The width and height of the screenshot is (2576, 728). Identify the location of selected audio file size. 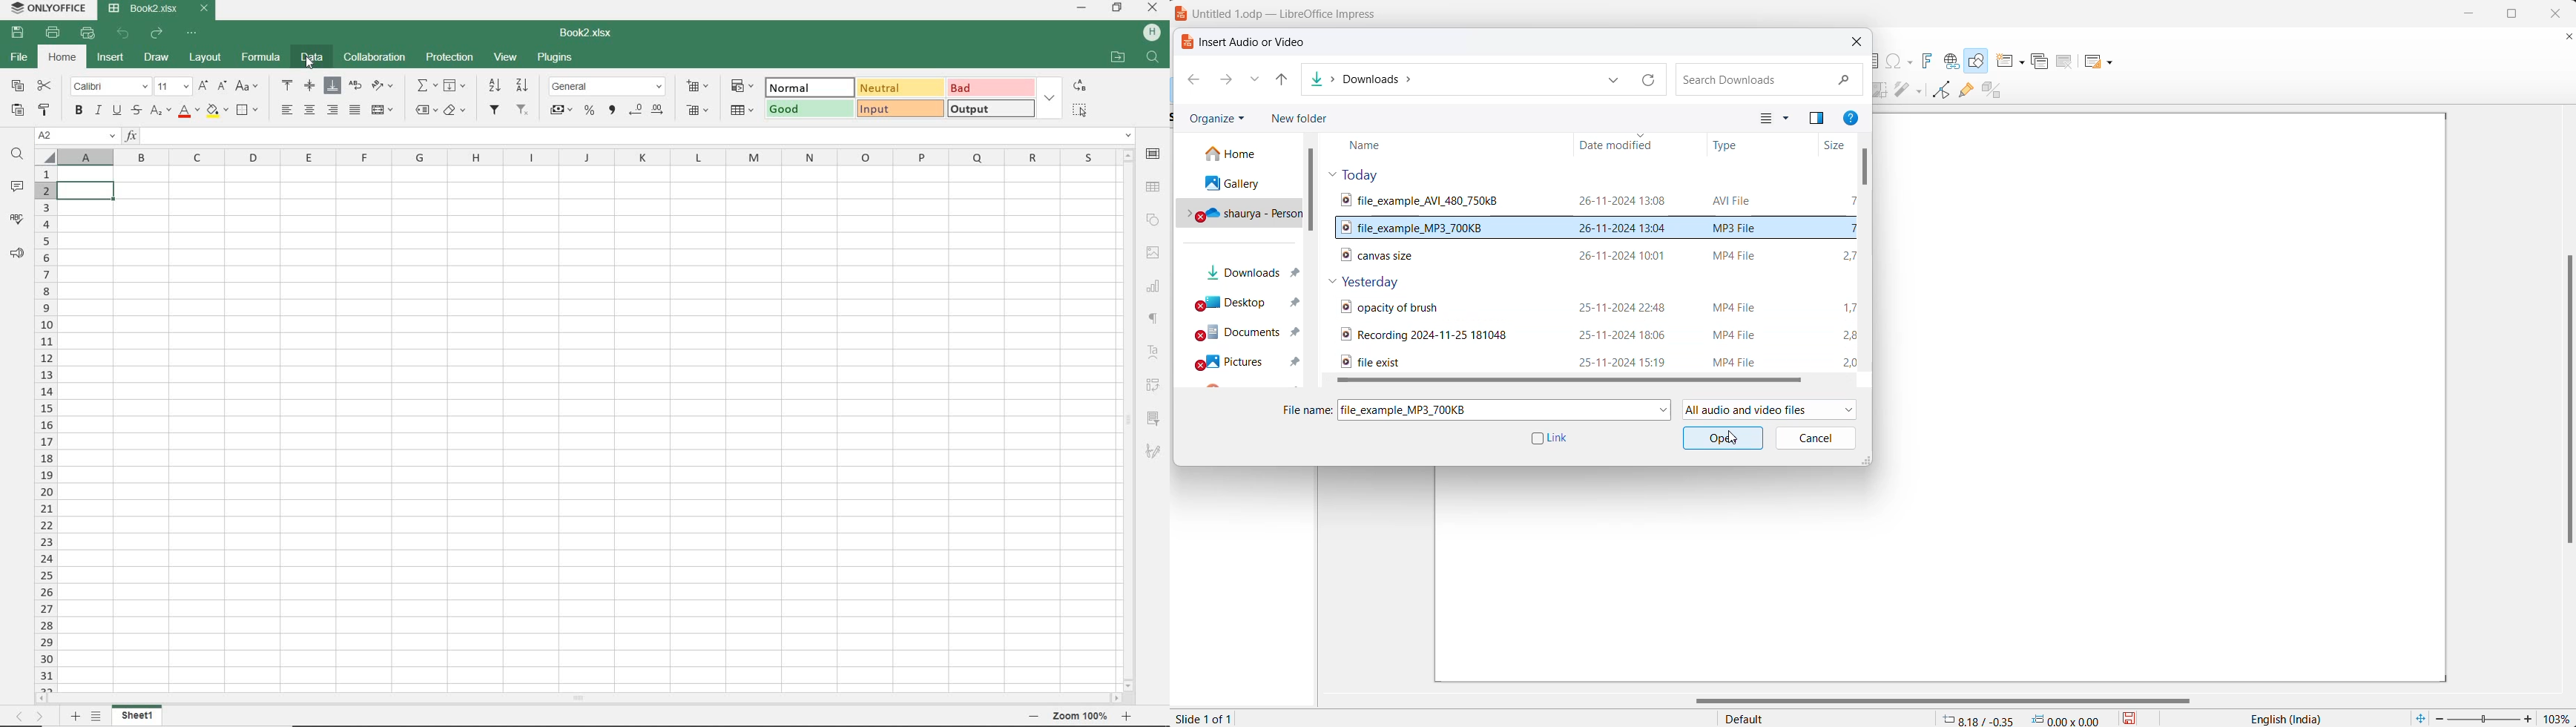
(1843, 228).